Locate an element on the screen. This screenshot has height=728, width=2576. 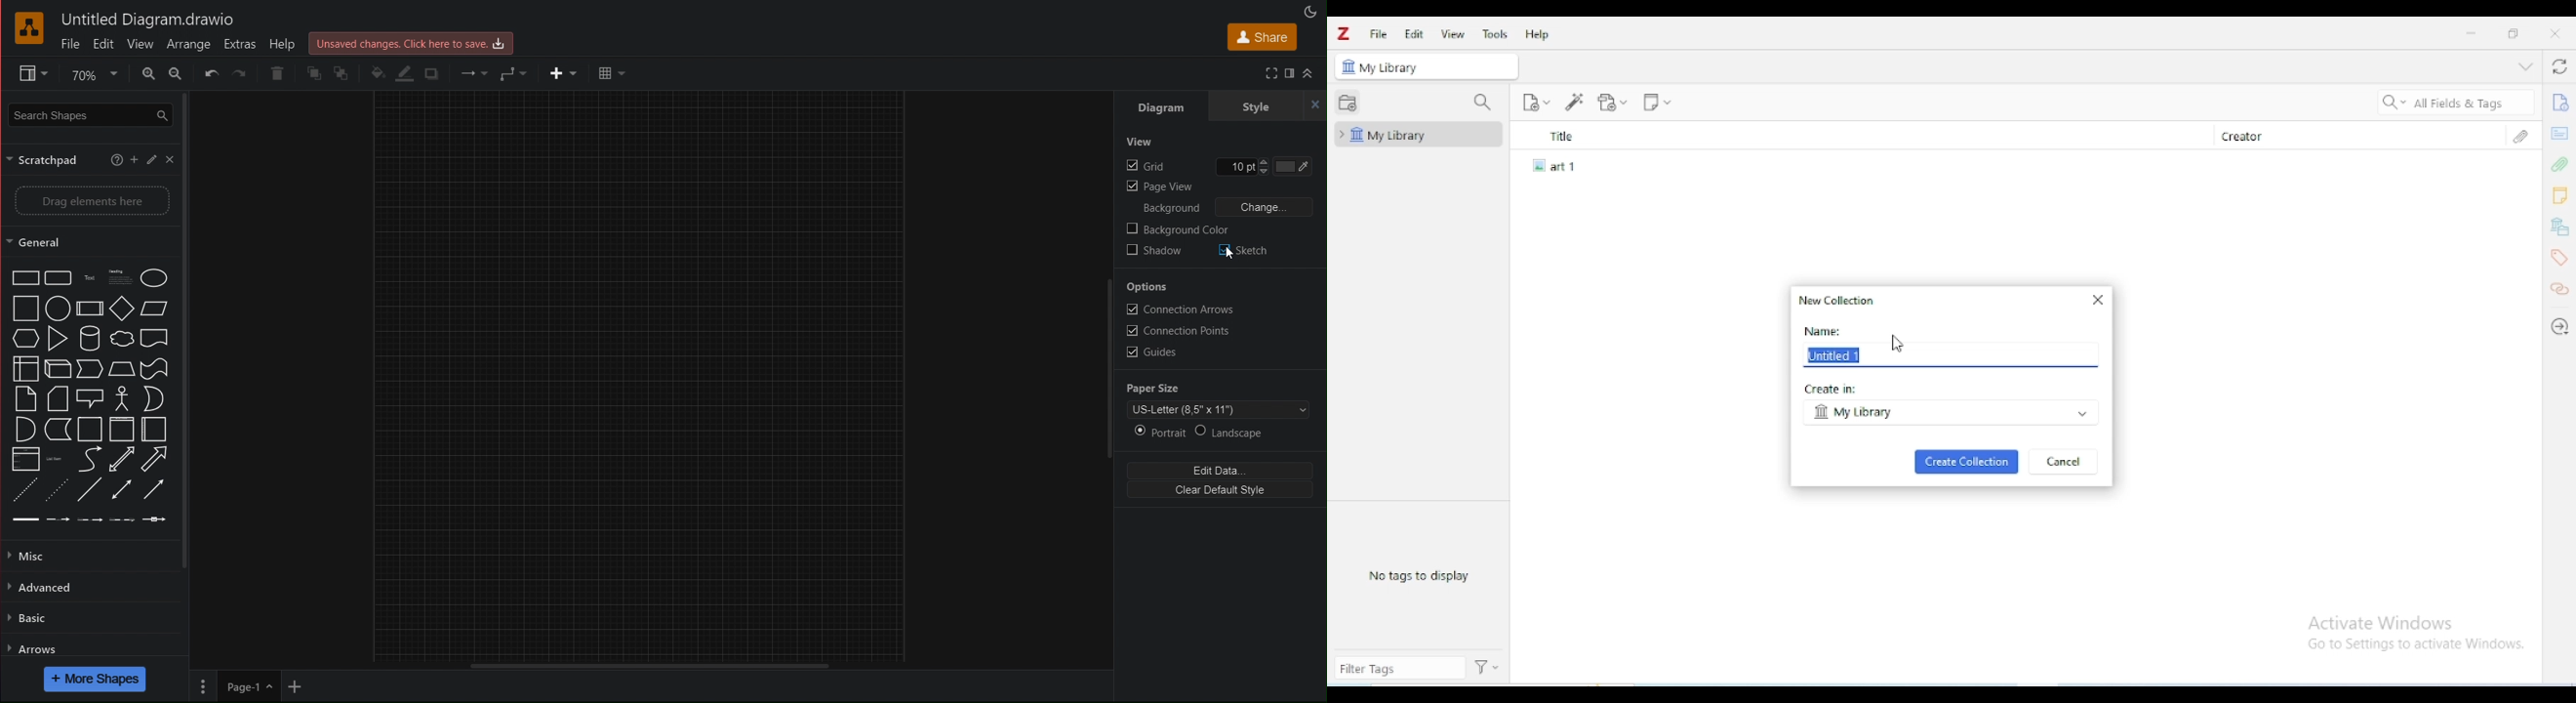
Connection is located at coordinates (470, 72).